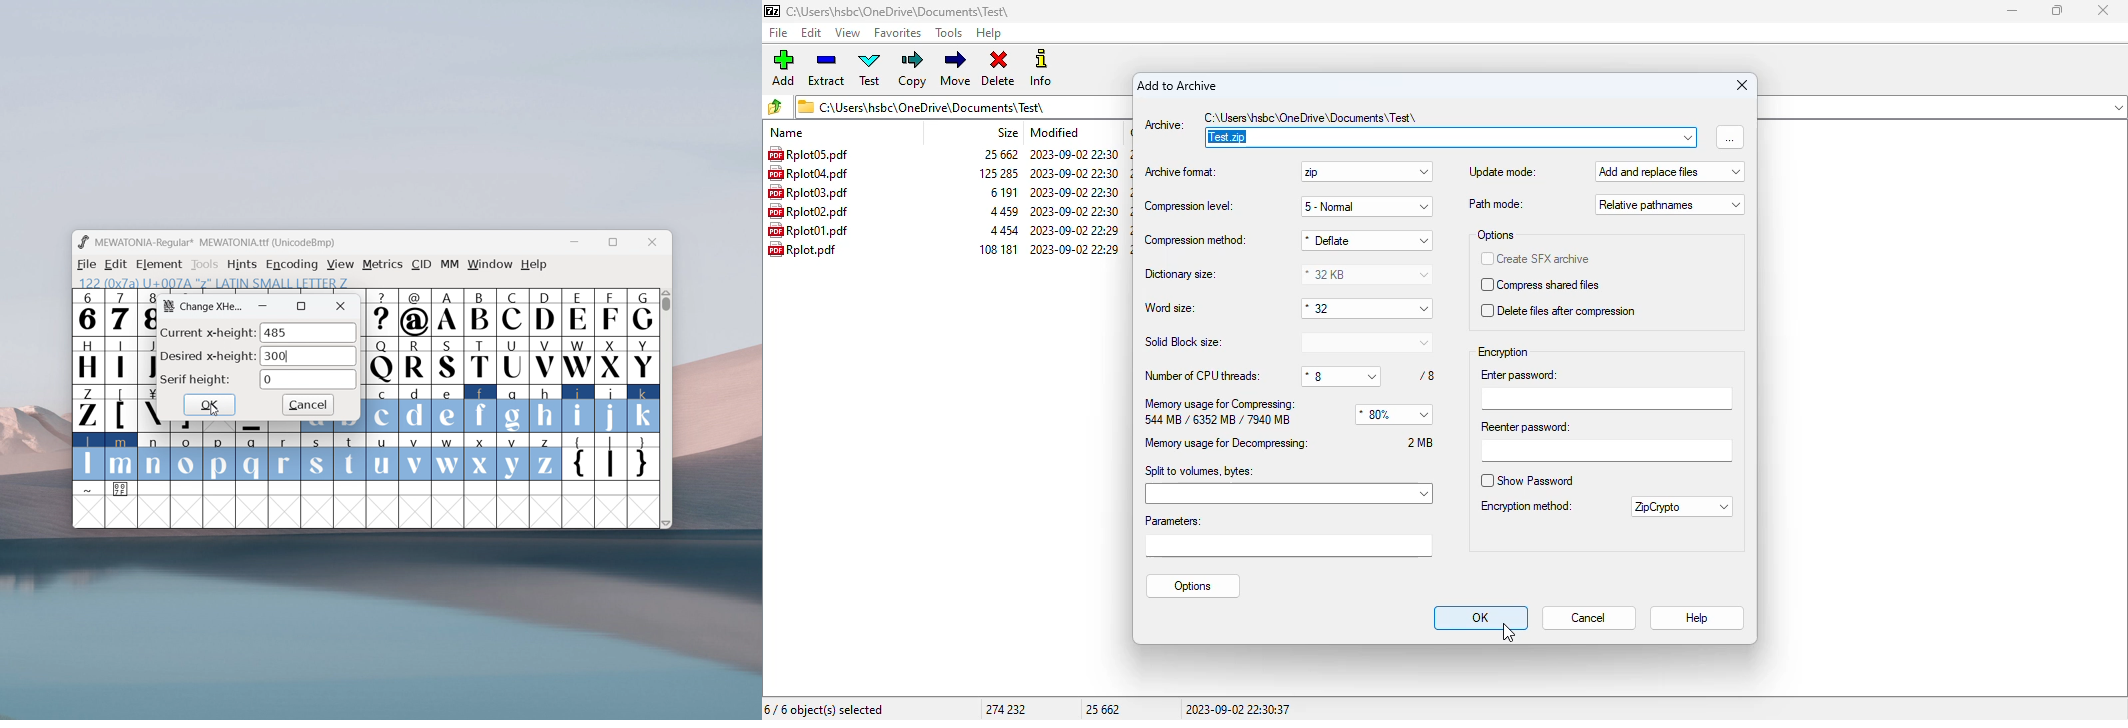  I want to click on add to archive, so click(1178, 85).